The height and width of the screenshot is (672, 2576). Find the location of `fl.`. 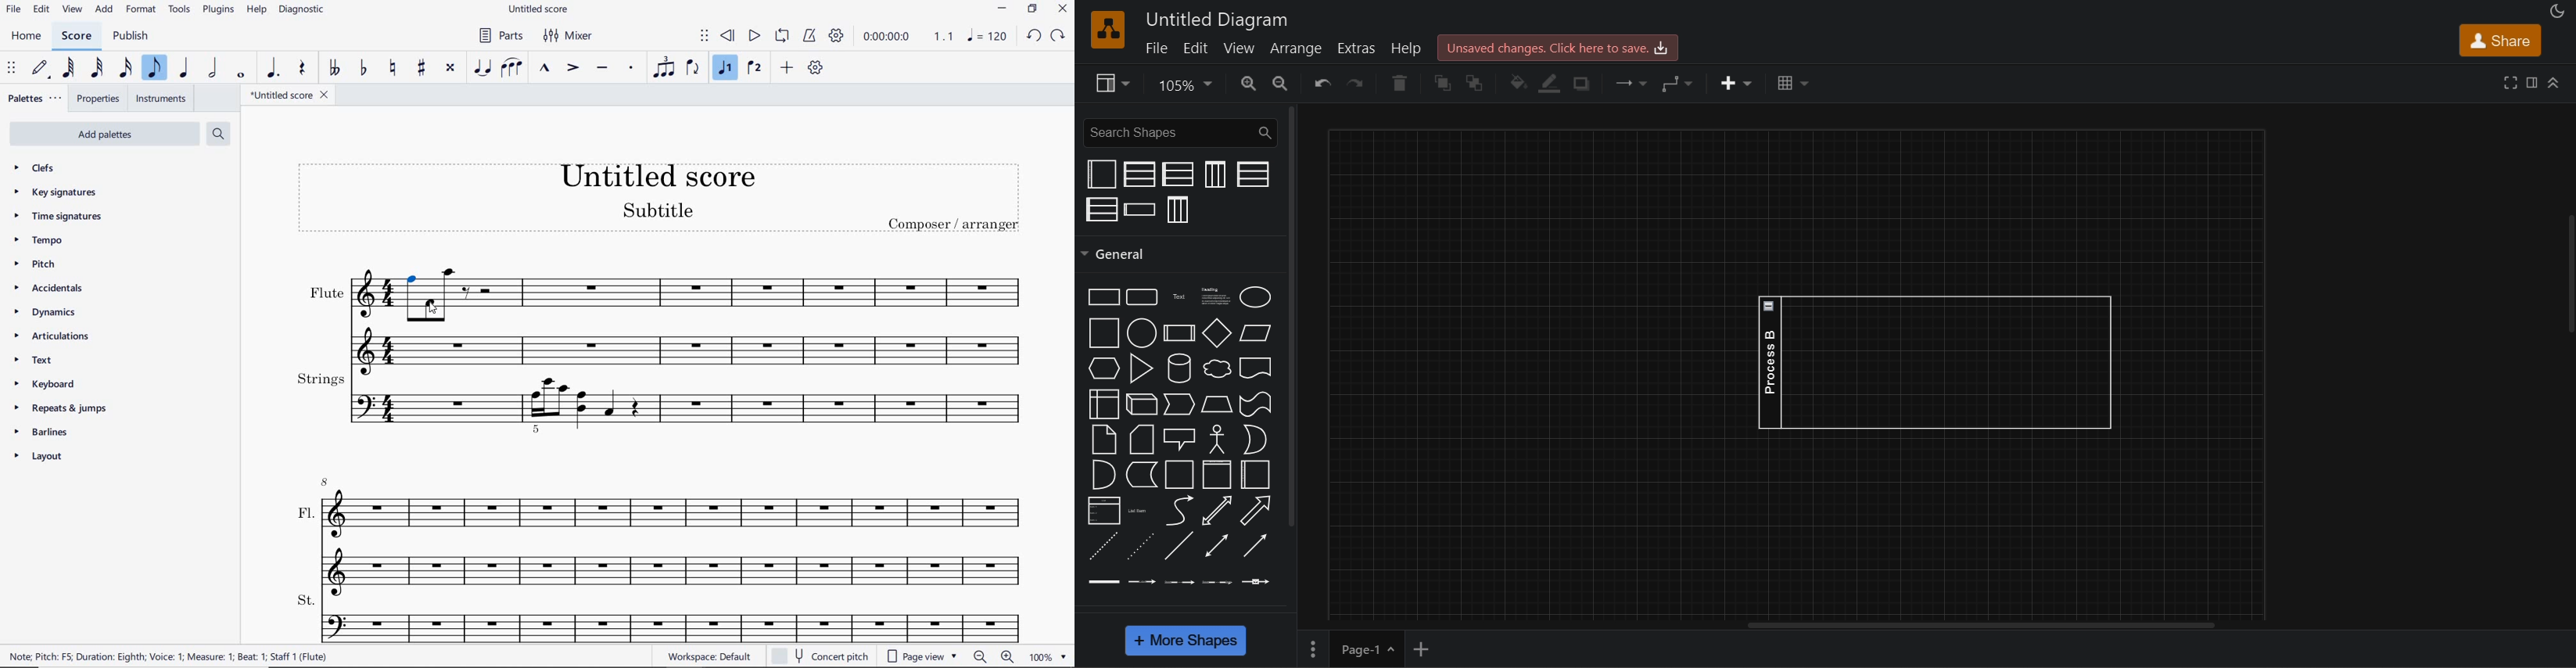

fl. is located at coordinates (674, 532).